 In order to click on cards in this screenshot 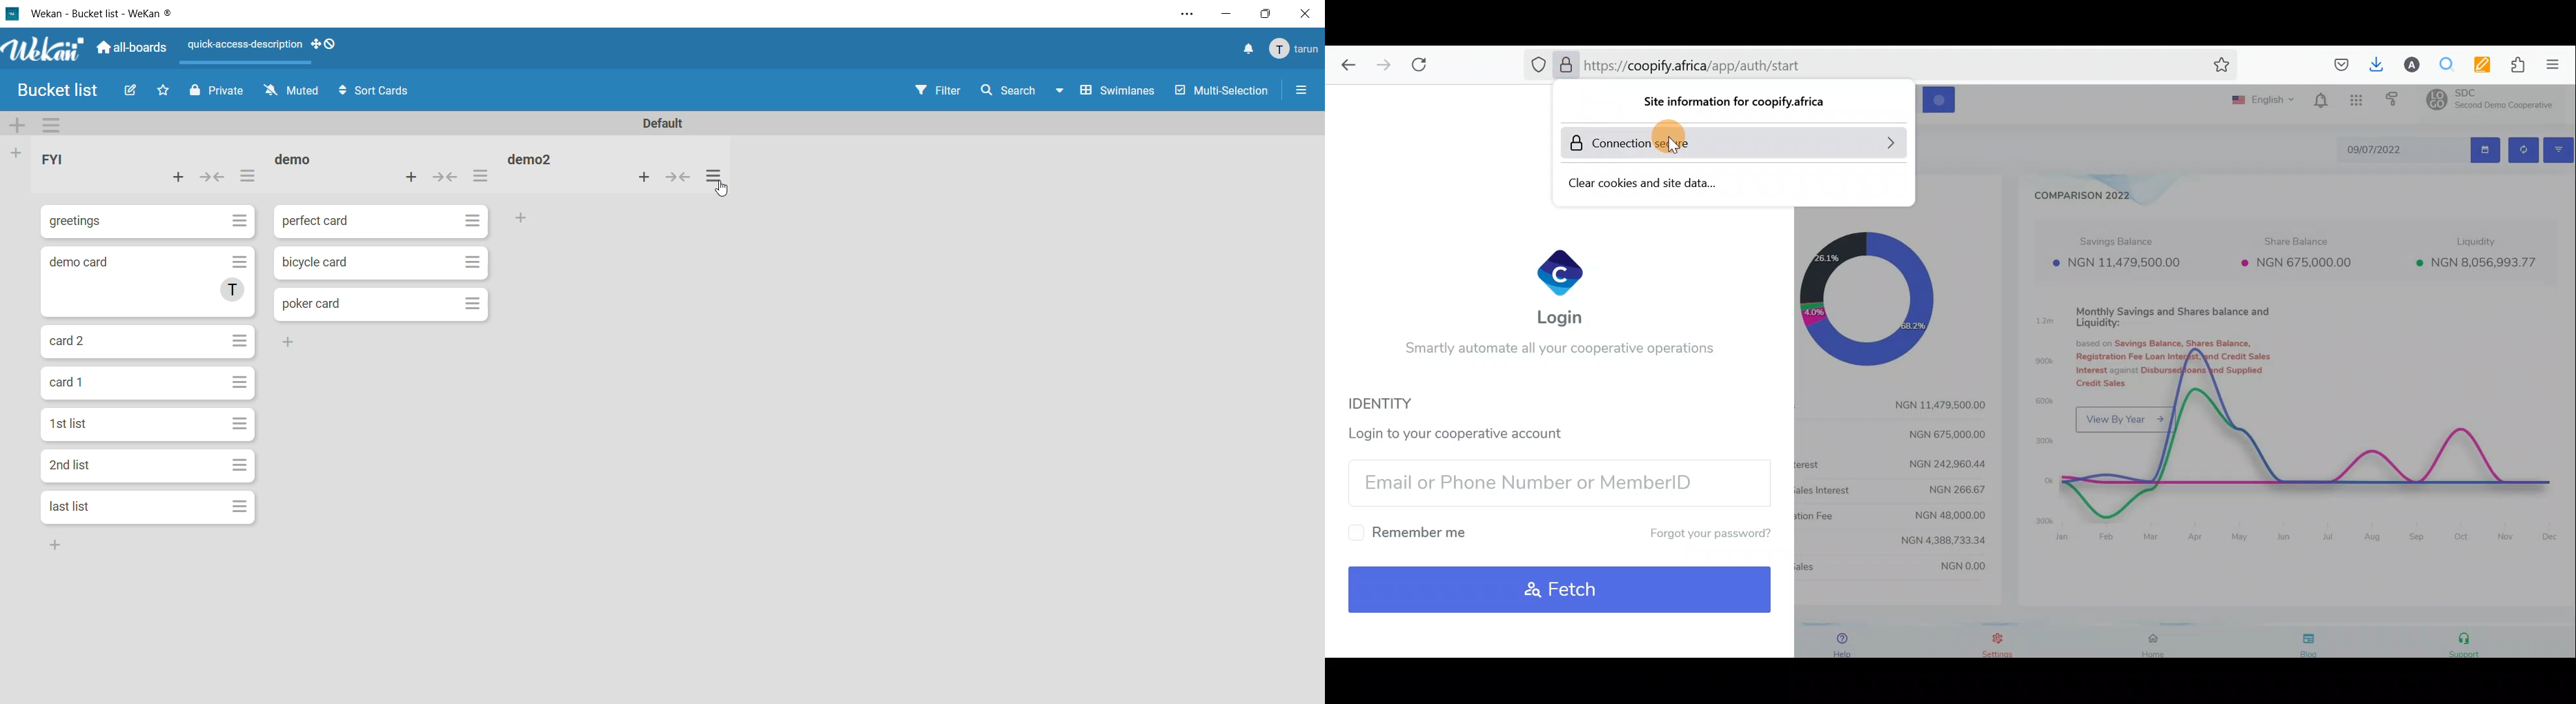, I will do `click(152, 340)`.